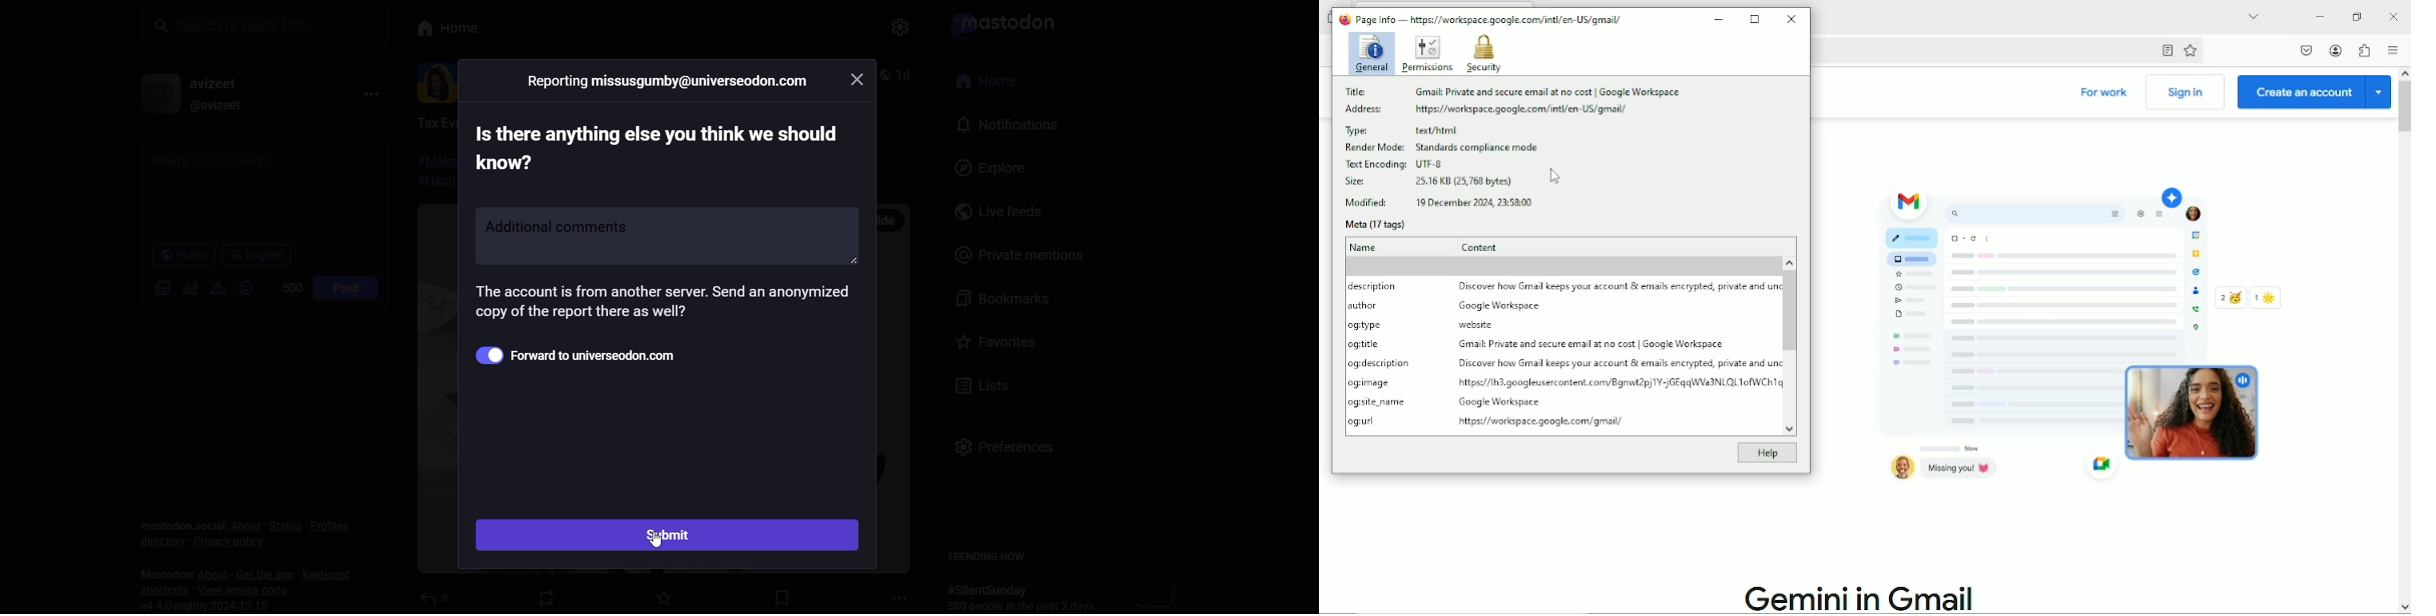  I want to click on og:site_name, so click(1376, 403).